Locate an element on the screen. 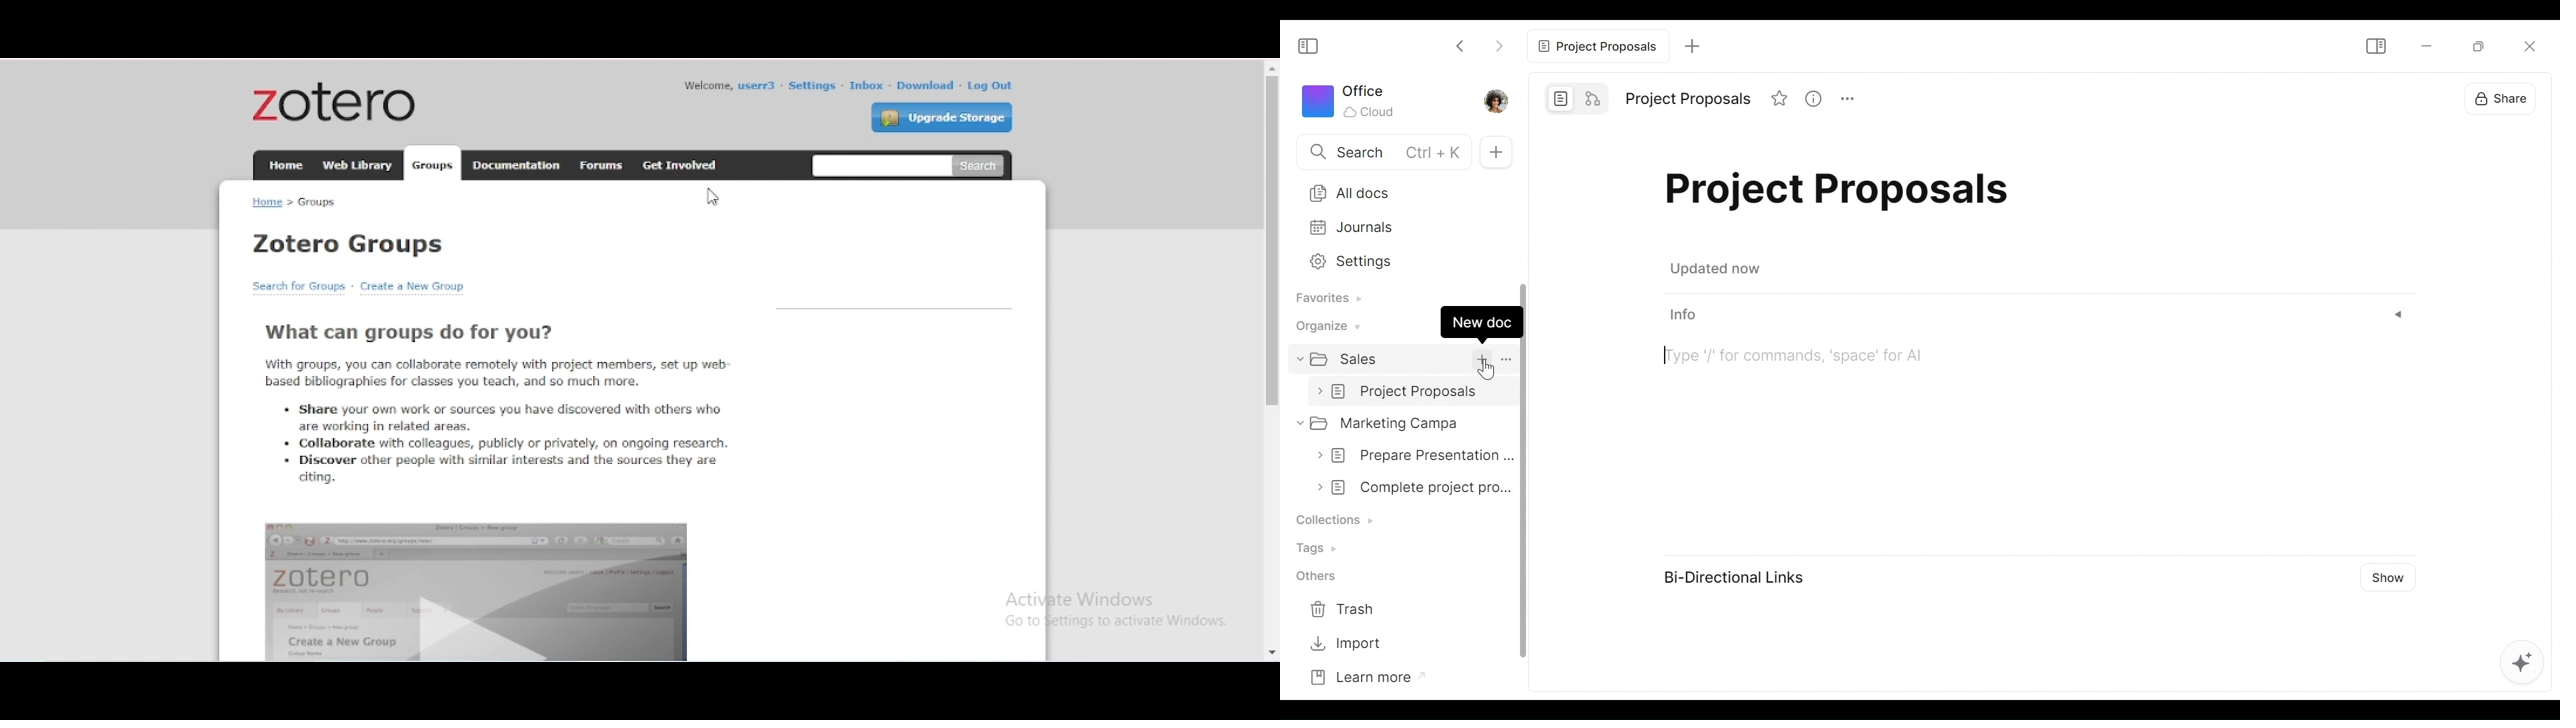 This screenshot has height=728, width=2576. Collection is located at coordinates (1341, 519).